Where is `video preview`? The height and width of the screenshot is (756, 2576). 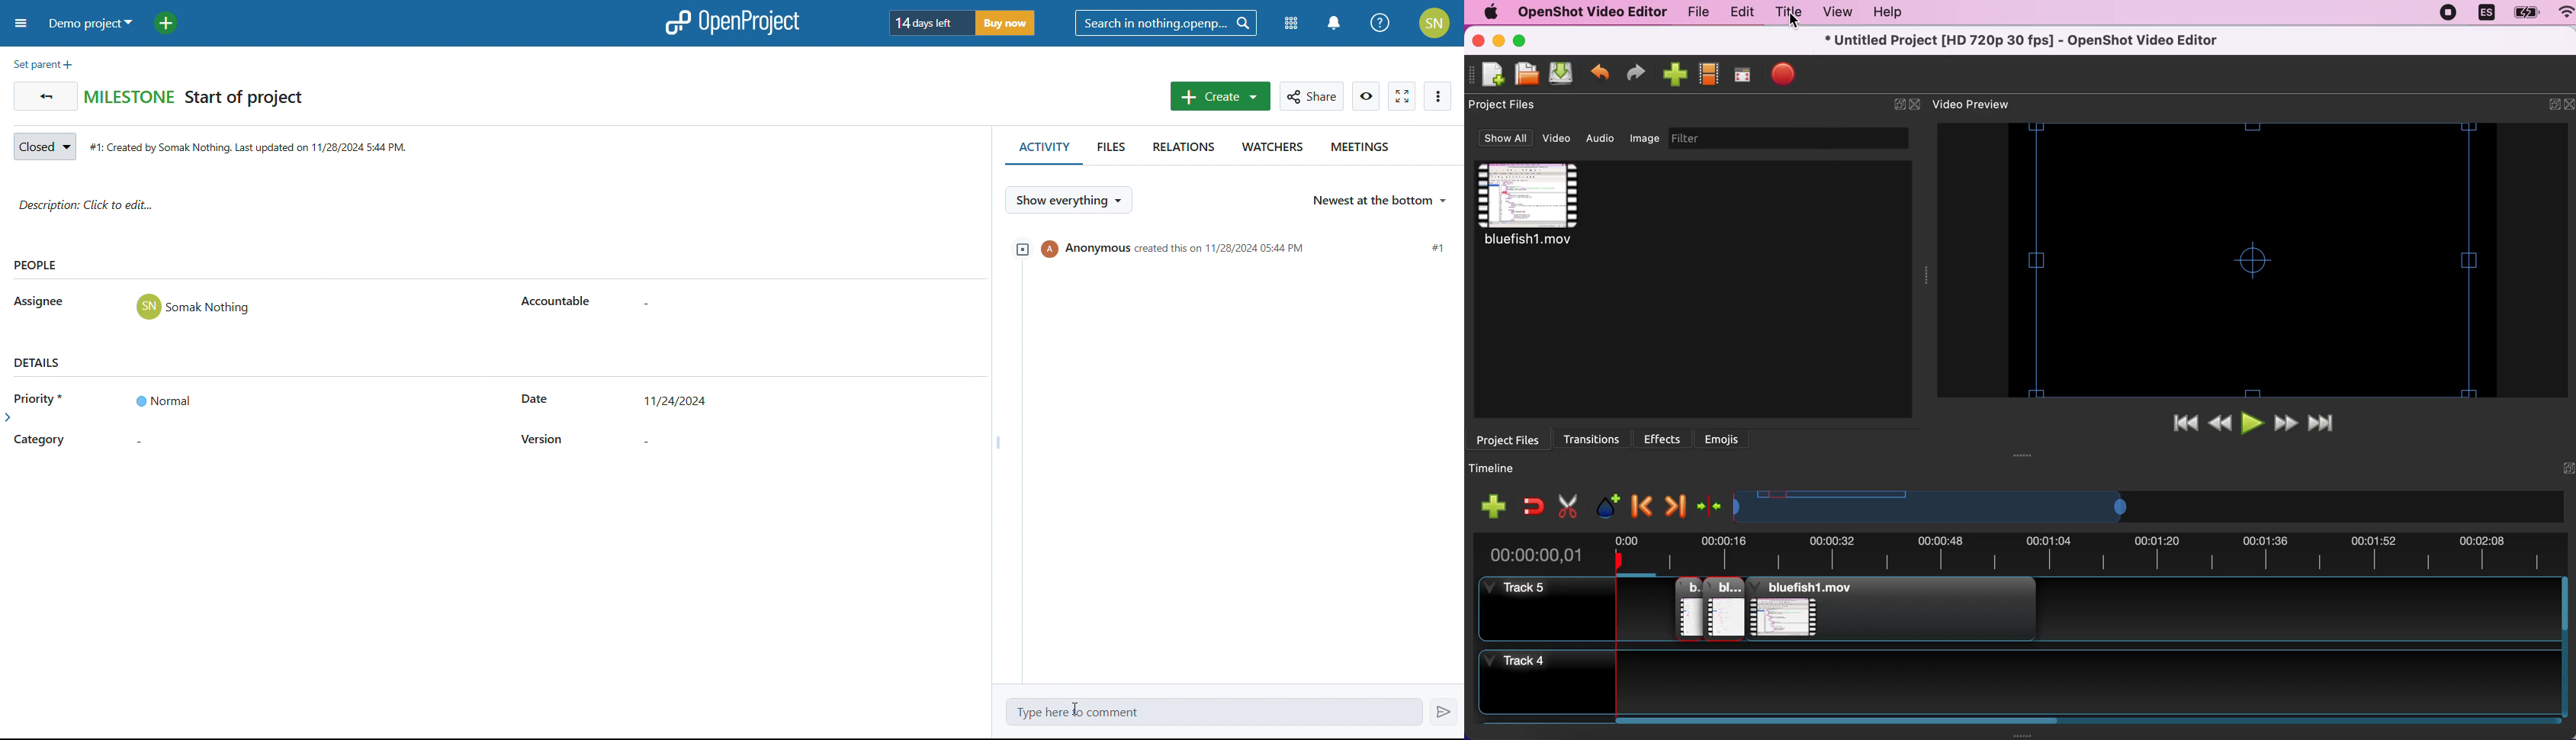
video preview is located at coordinates (2257, 260).